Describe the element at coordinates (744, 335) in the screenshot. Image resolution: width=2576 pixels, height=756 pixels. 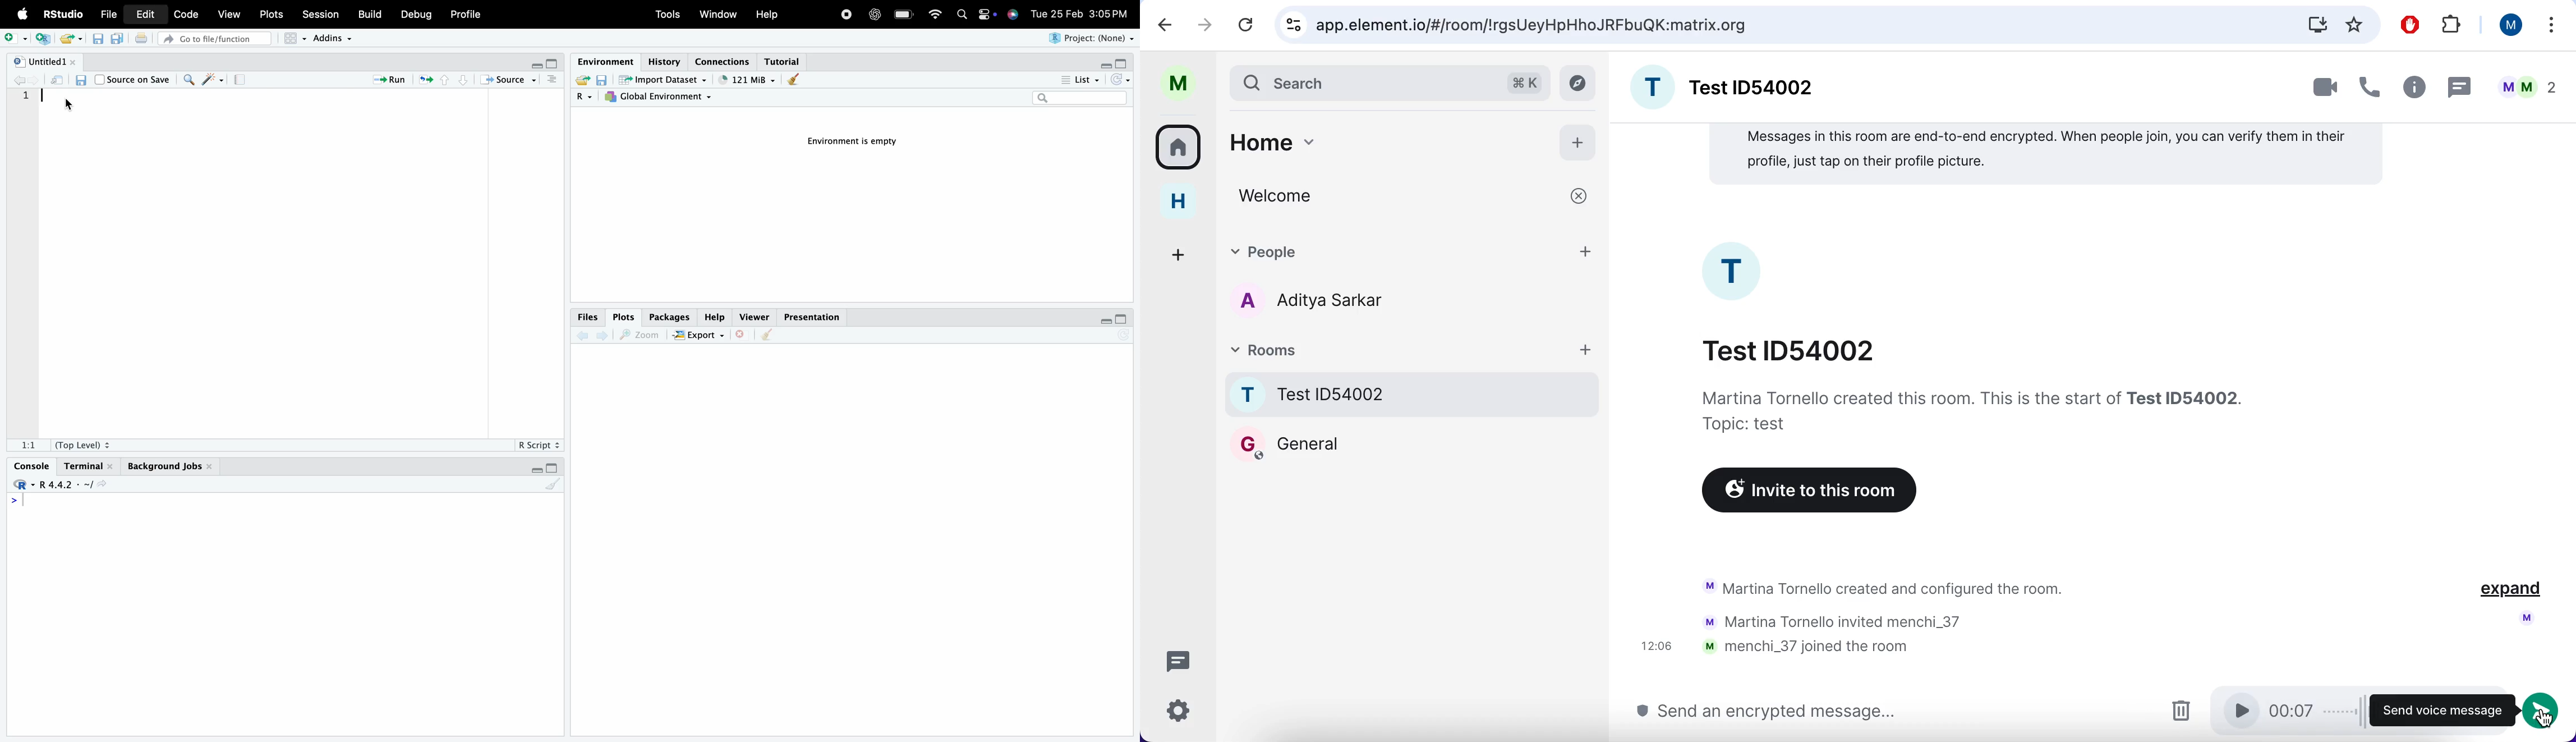
I see `Close` at that location.